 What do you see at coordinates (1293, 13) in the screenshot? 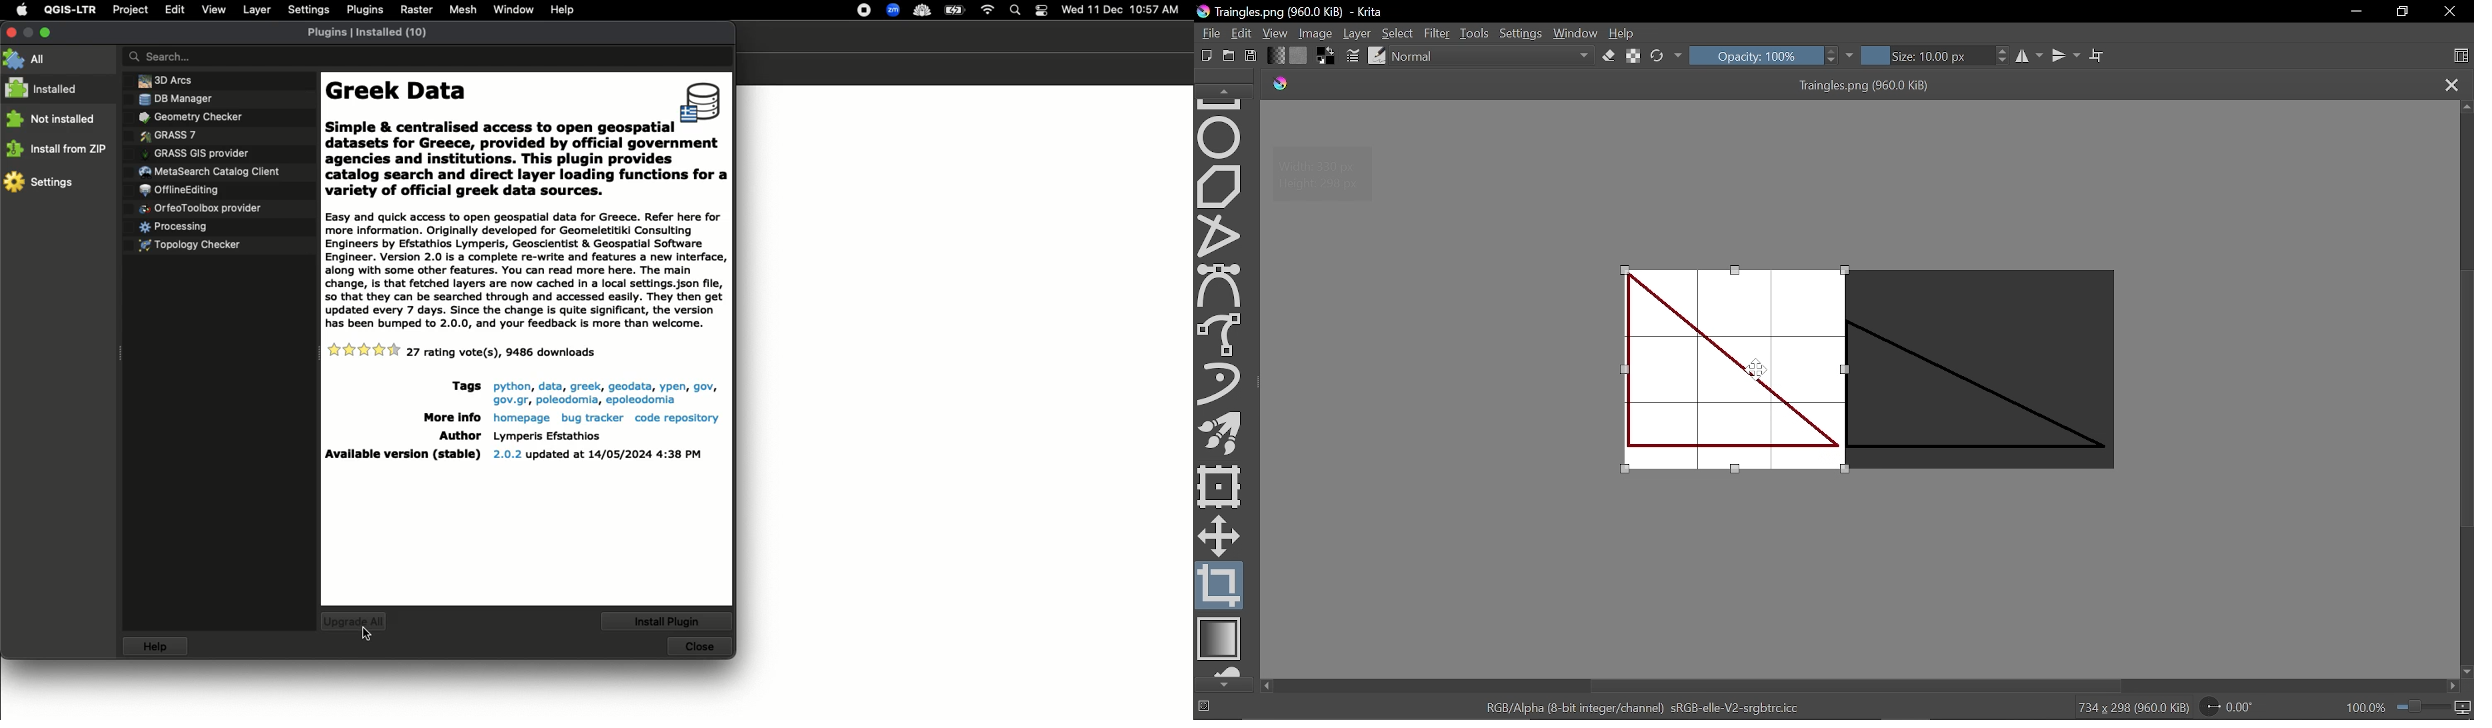
I see `Traingles.png (960.0 KiB) - Krita` at bounding box center [1293, 13].